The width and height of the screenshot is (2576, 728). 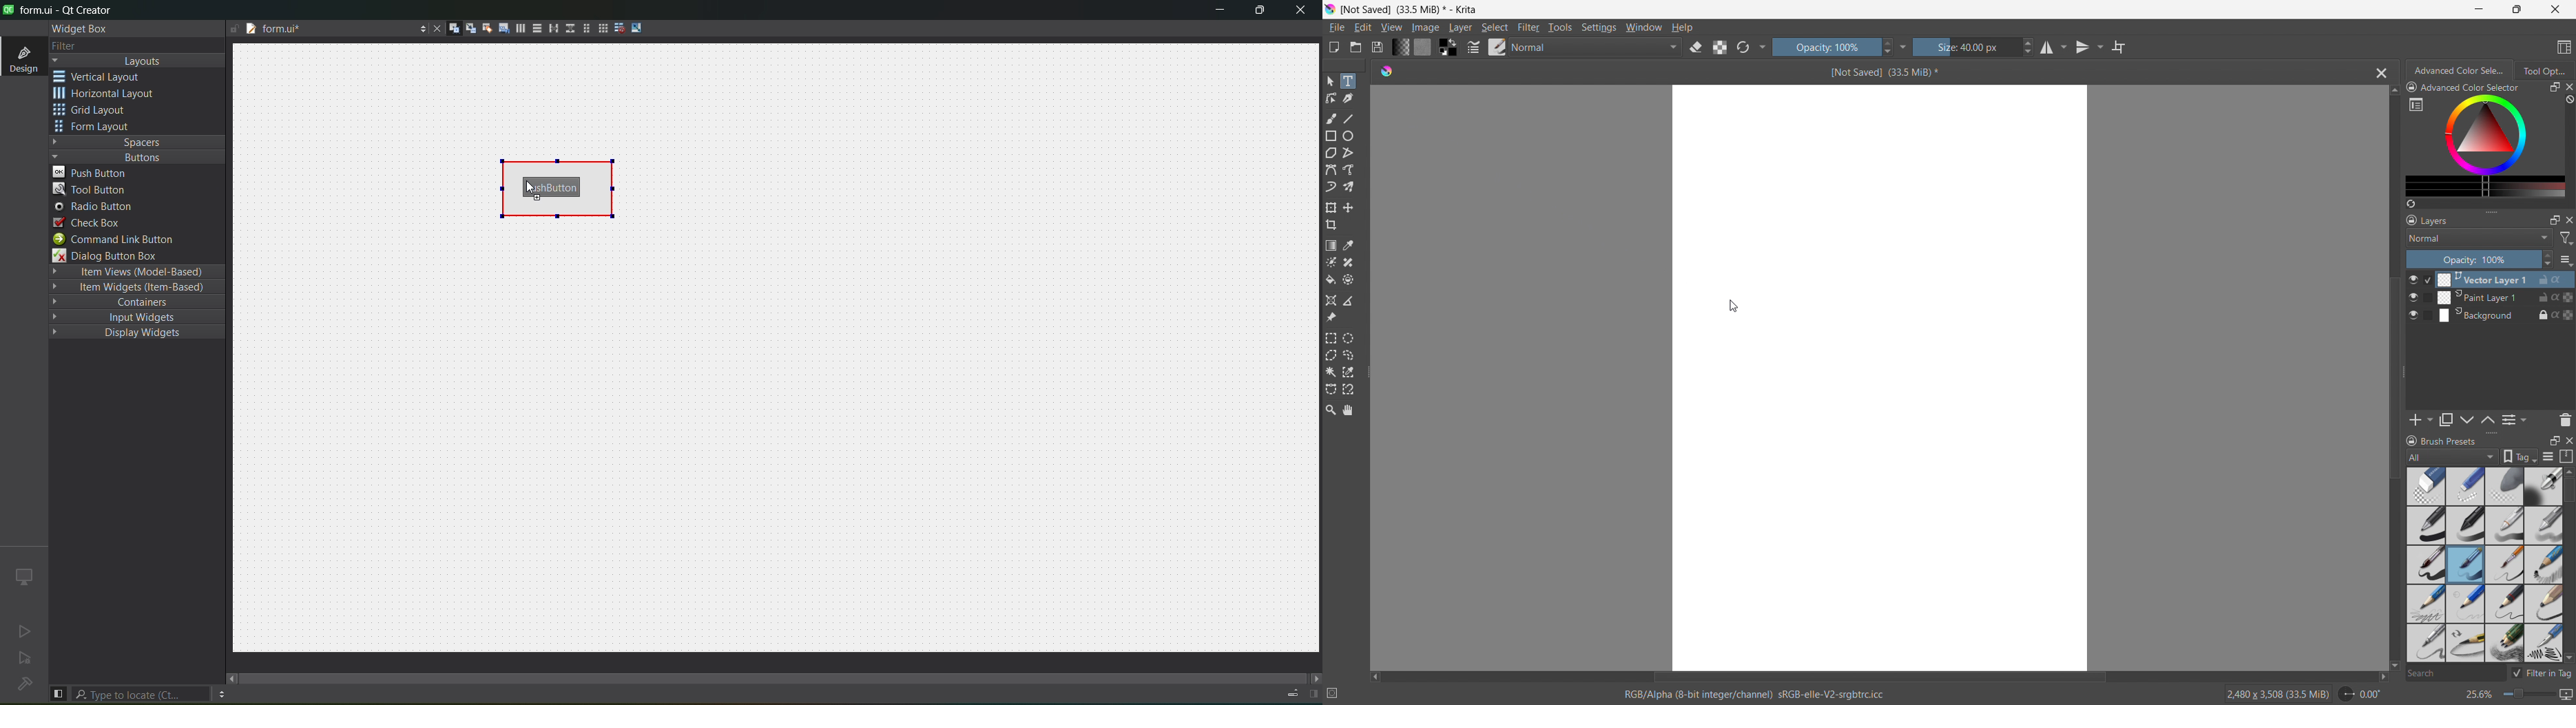 What do you see at coordinates (1377, 47) in the screenshot?
I see `save` at bounding box center [1377, 47].